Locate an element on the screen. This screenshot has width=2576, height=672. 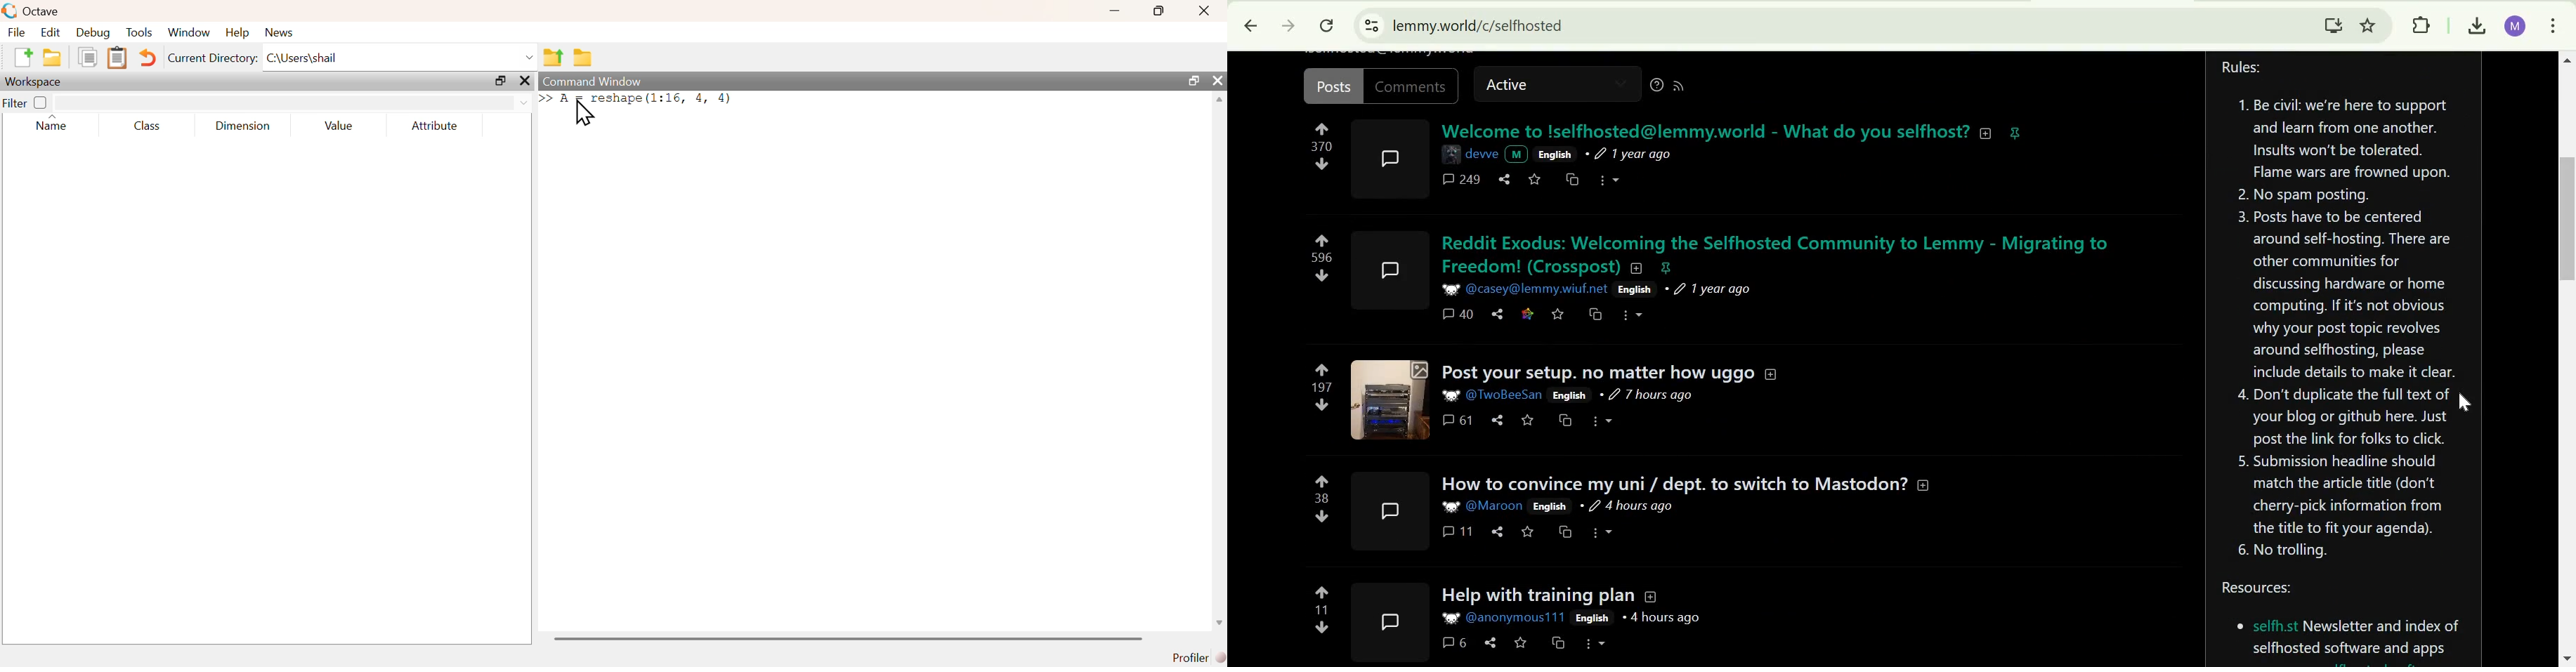
Download Lemmy.World is located at coordinates (2334, 24).